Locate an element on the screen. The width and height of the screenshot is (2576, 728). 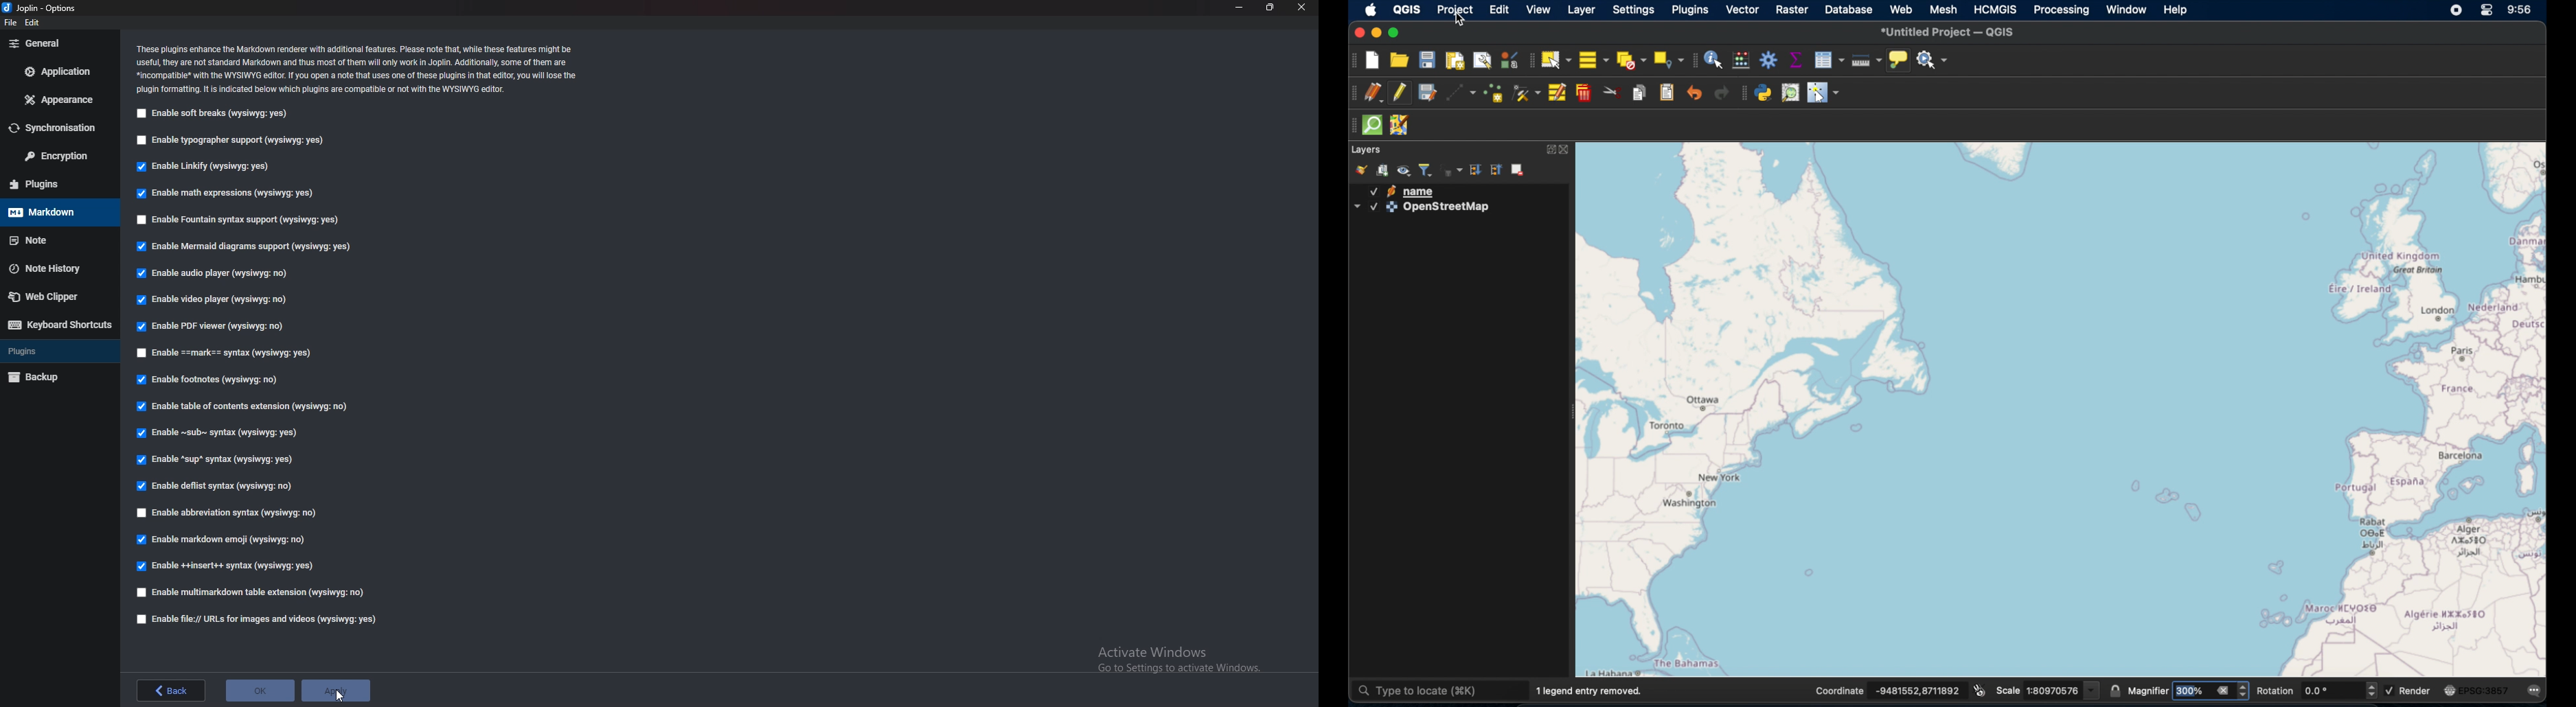
open attribute table is located at coordinates (1829, 60).